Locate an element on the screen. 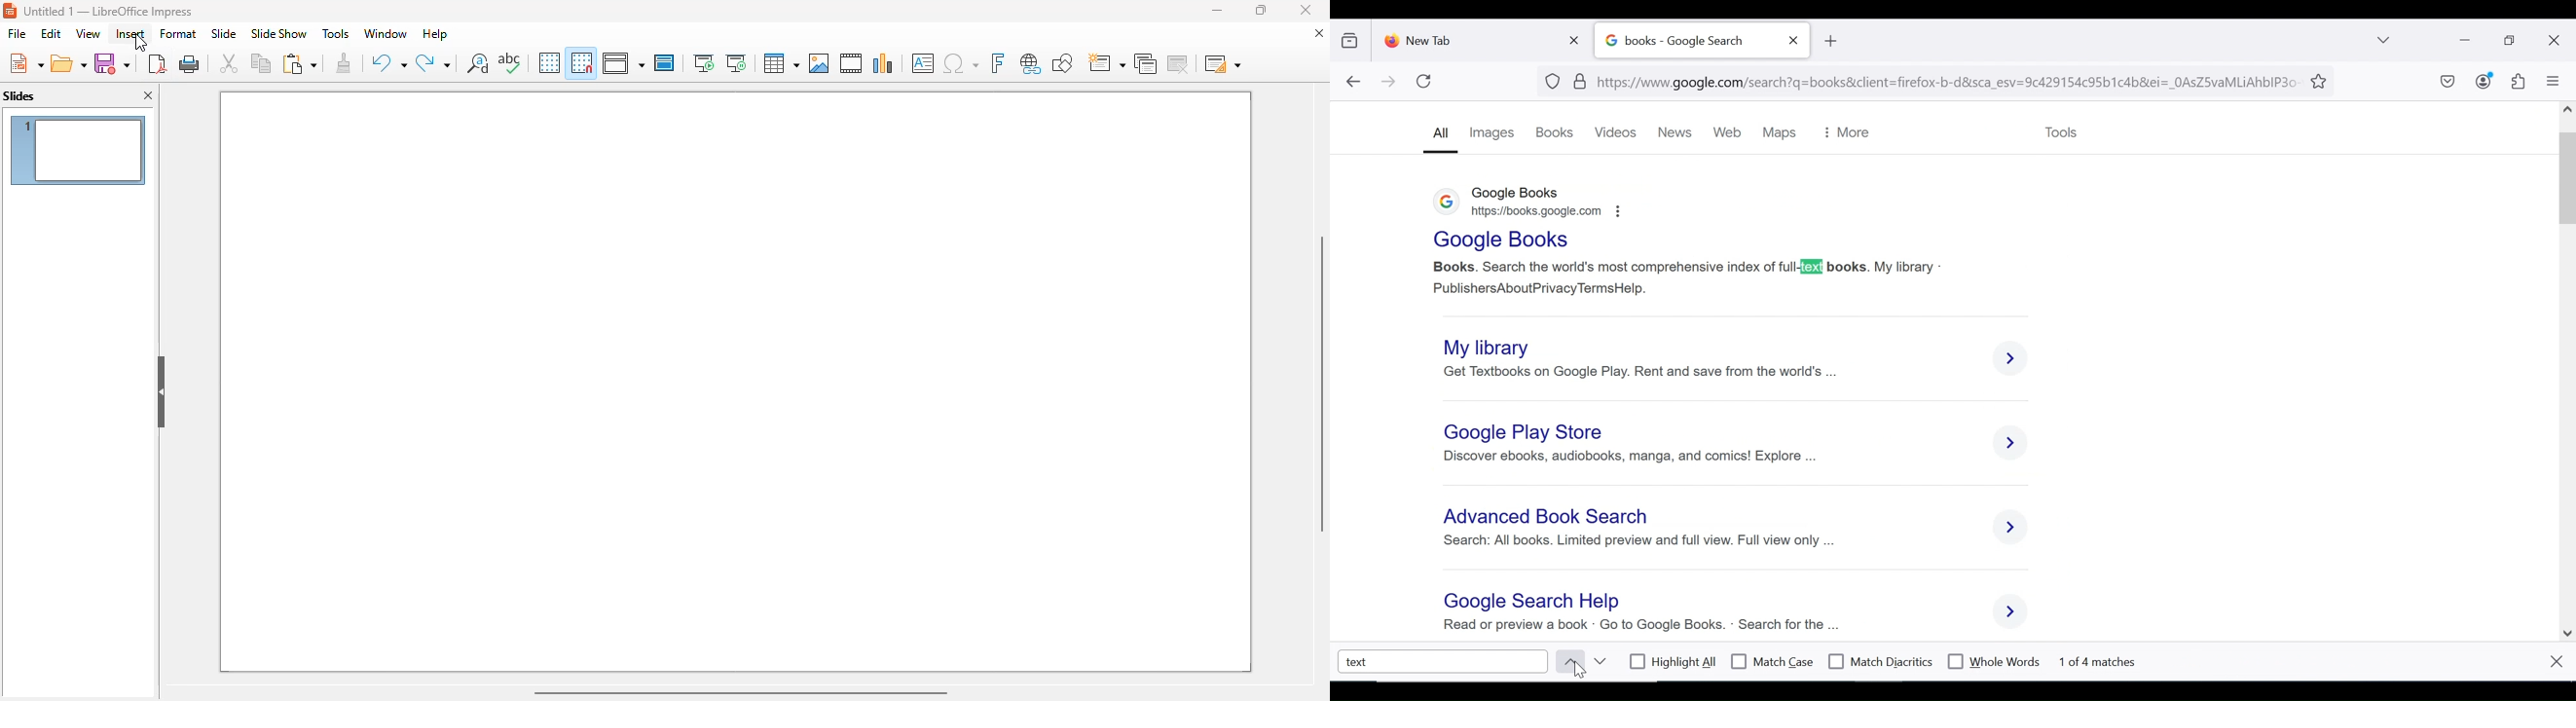 The width and height of the screenshot is (2576, 728). copy is located at coordinates (261, 62).